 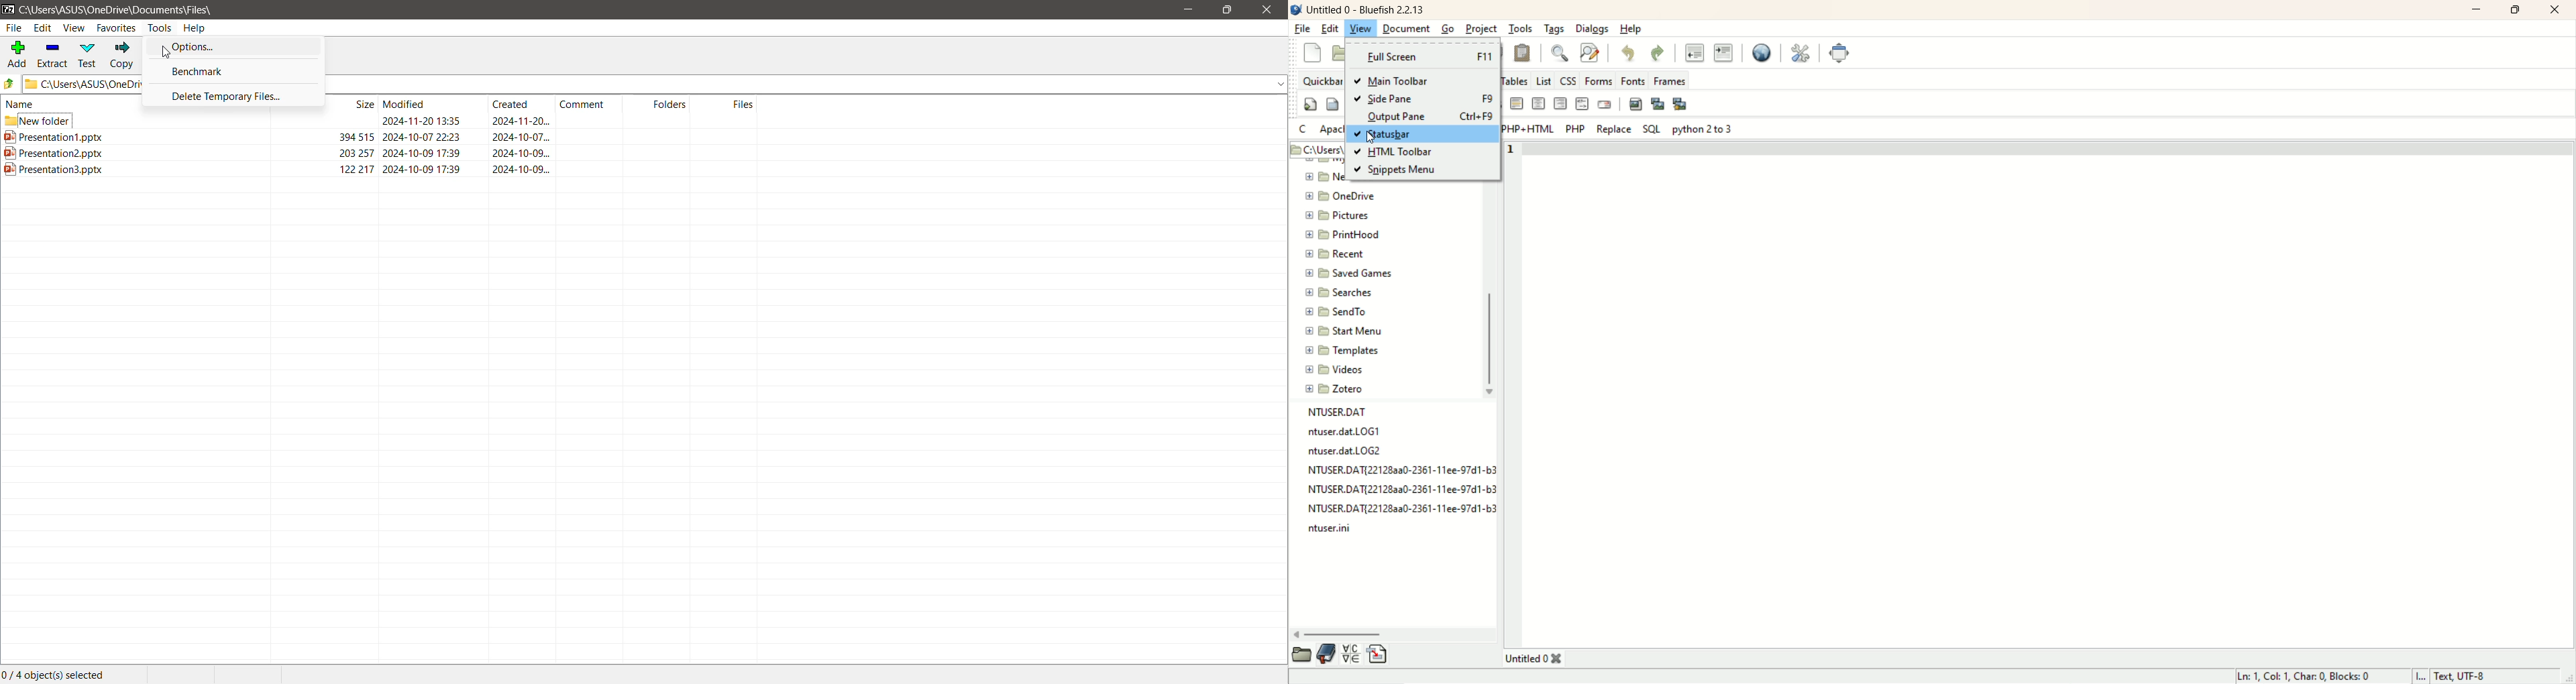 What do you see at coordinates (1187, 10) in the screenshot?
I see `Minimize` at bounding box center [1187, 10].